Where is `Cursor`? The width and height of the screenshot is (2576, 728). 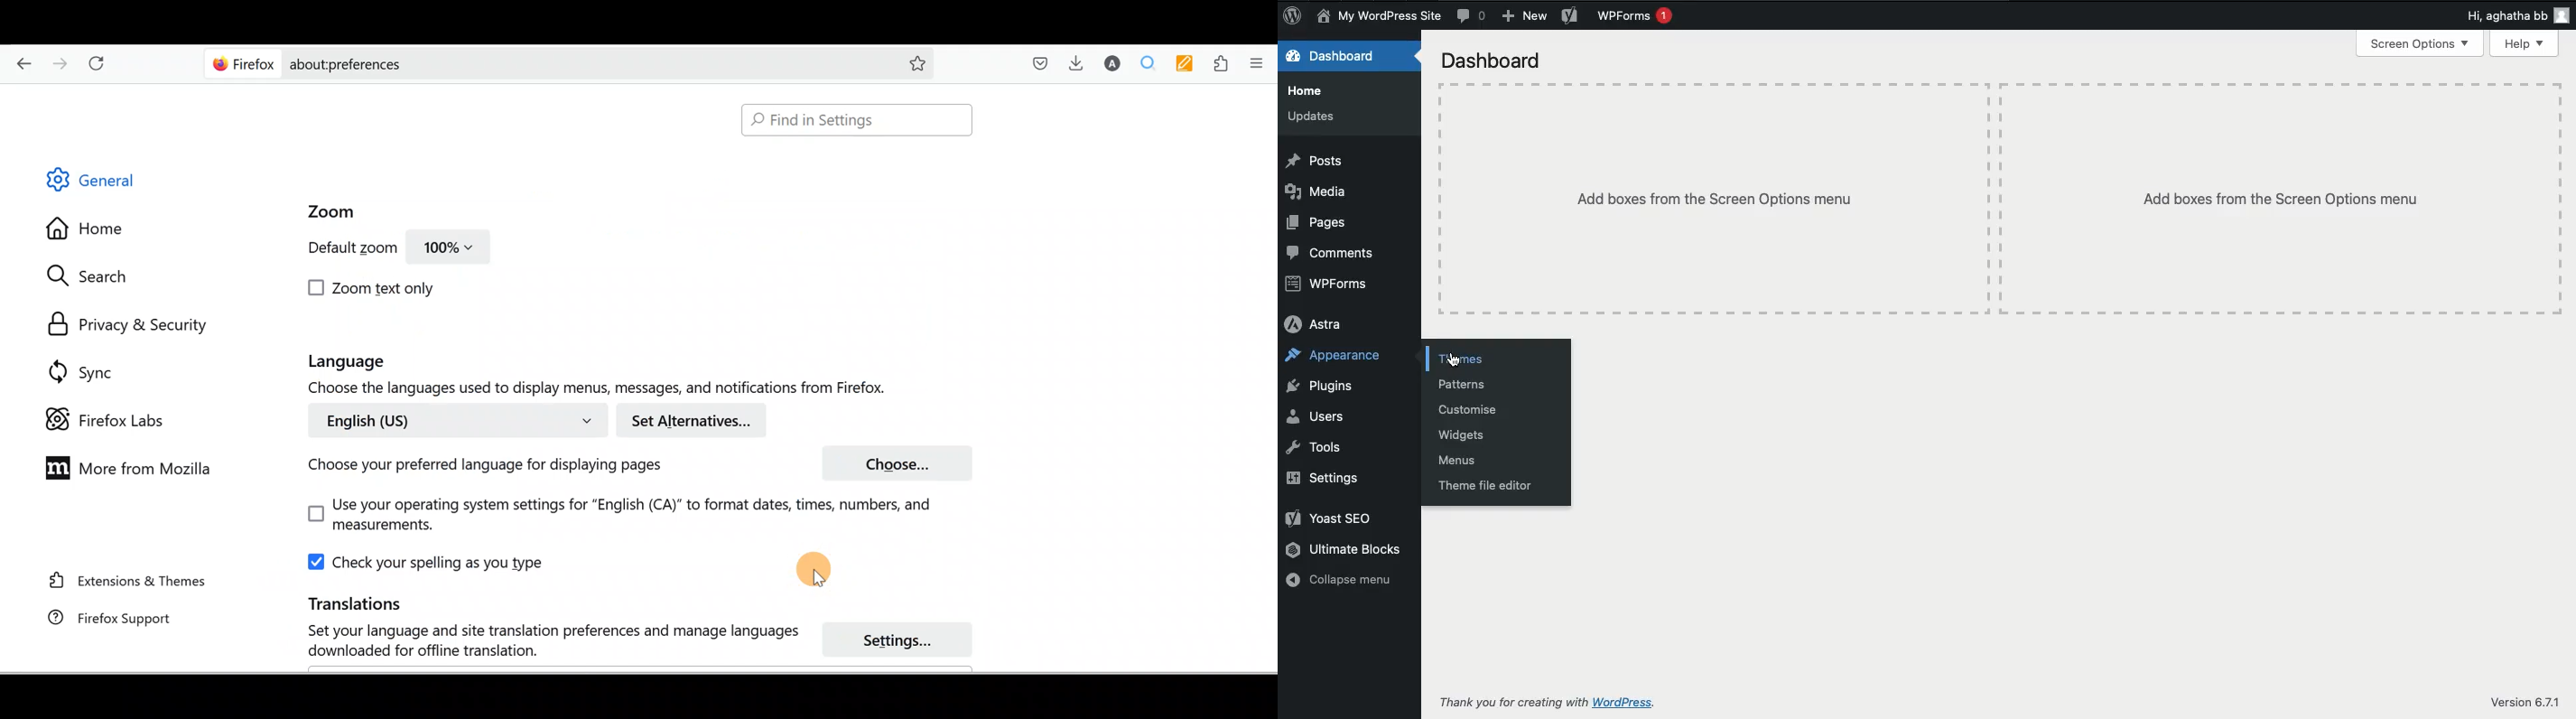
Cursor is located at coordinates (820, 567).